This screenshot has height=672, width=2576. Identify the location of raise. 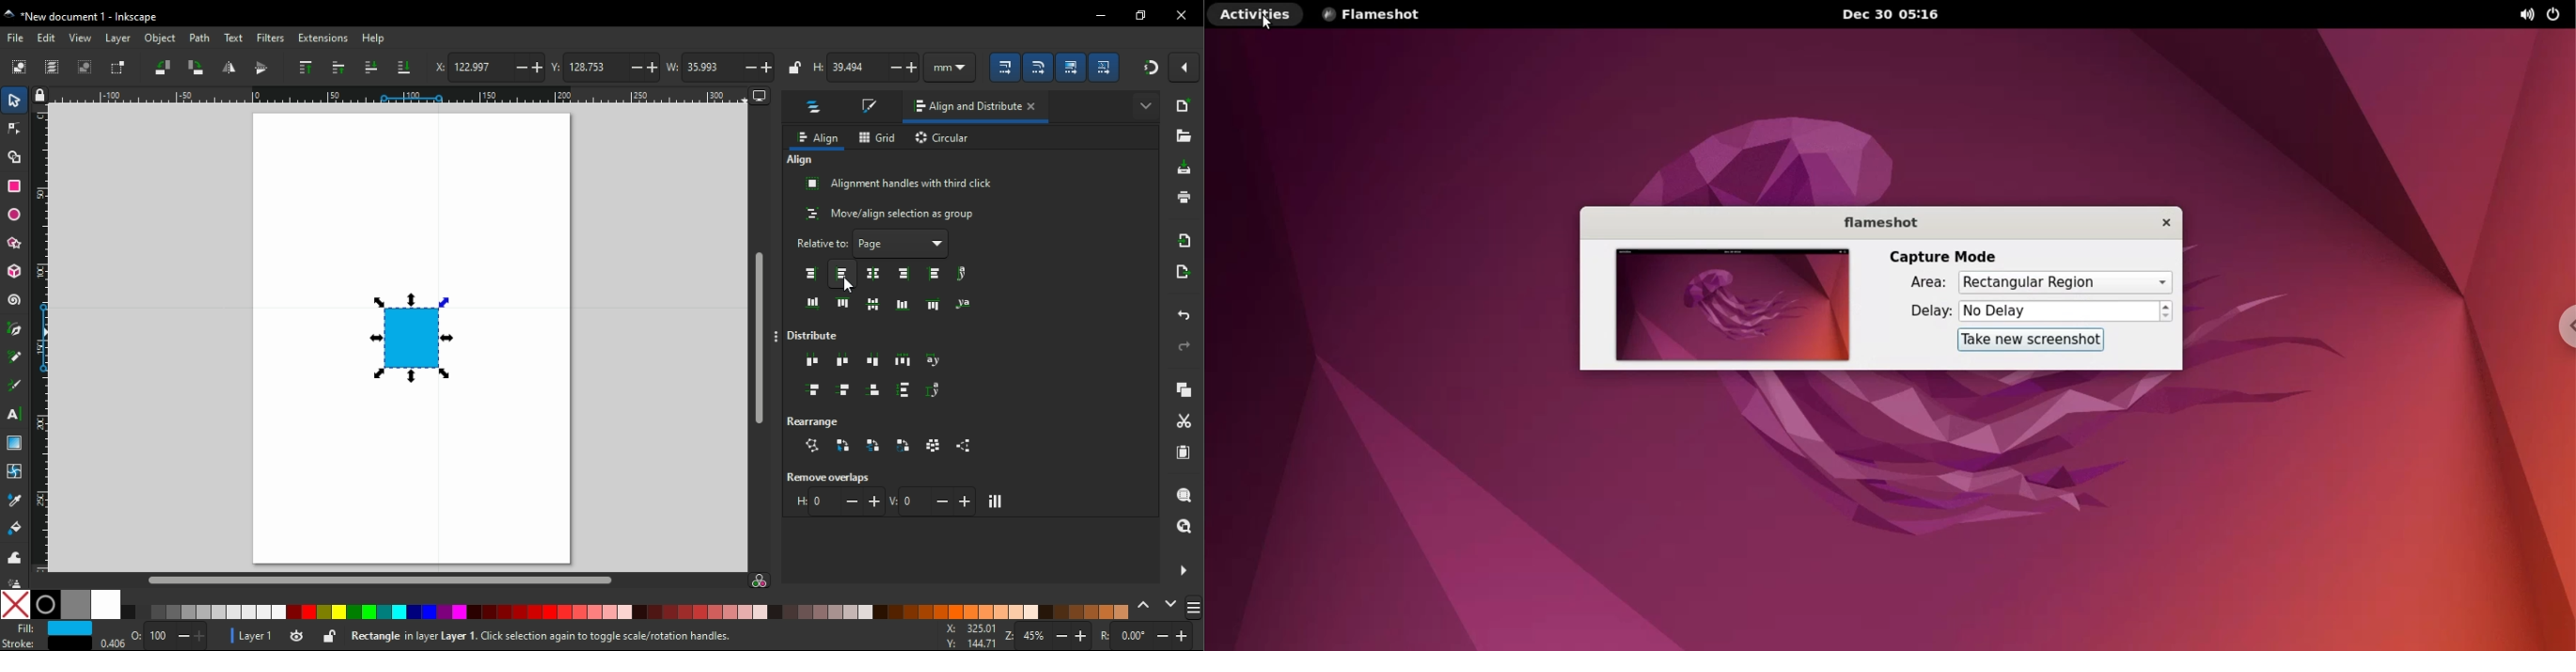
(340, 68).